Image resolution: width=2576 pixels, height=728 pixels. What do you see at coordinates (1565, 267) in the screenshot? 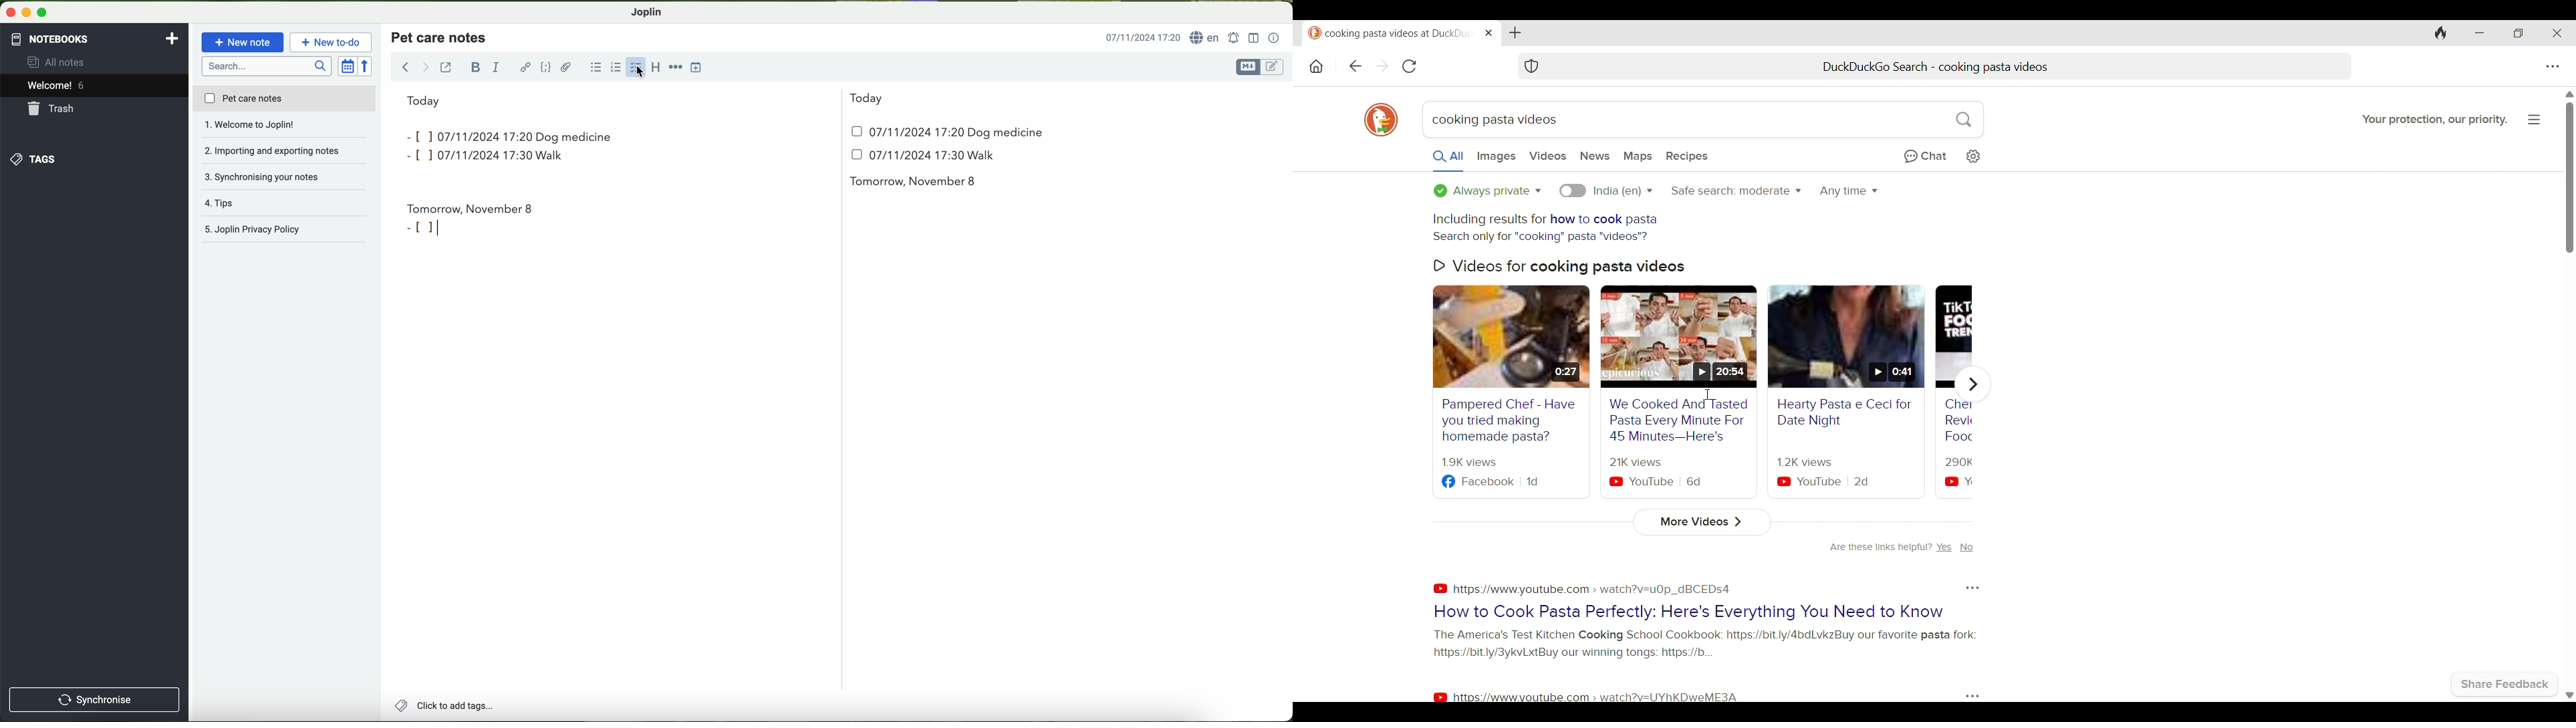
I see `Videos for cooking pasta videos` at bounding box center [1565, 267].